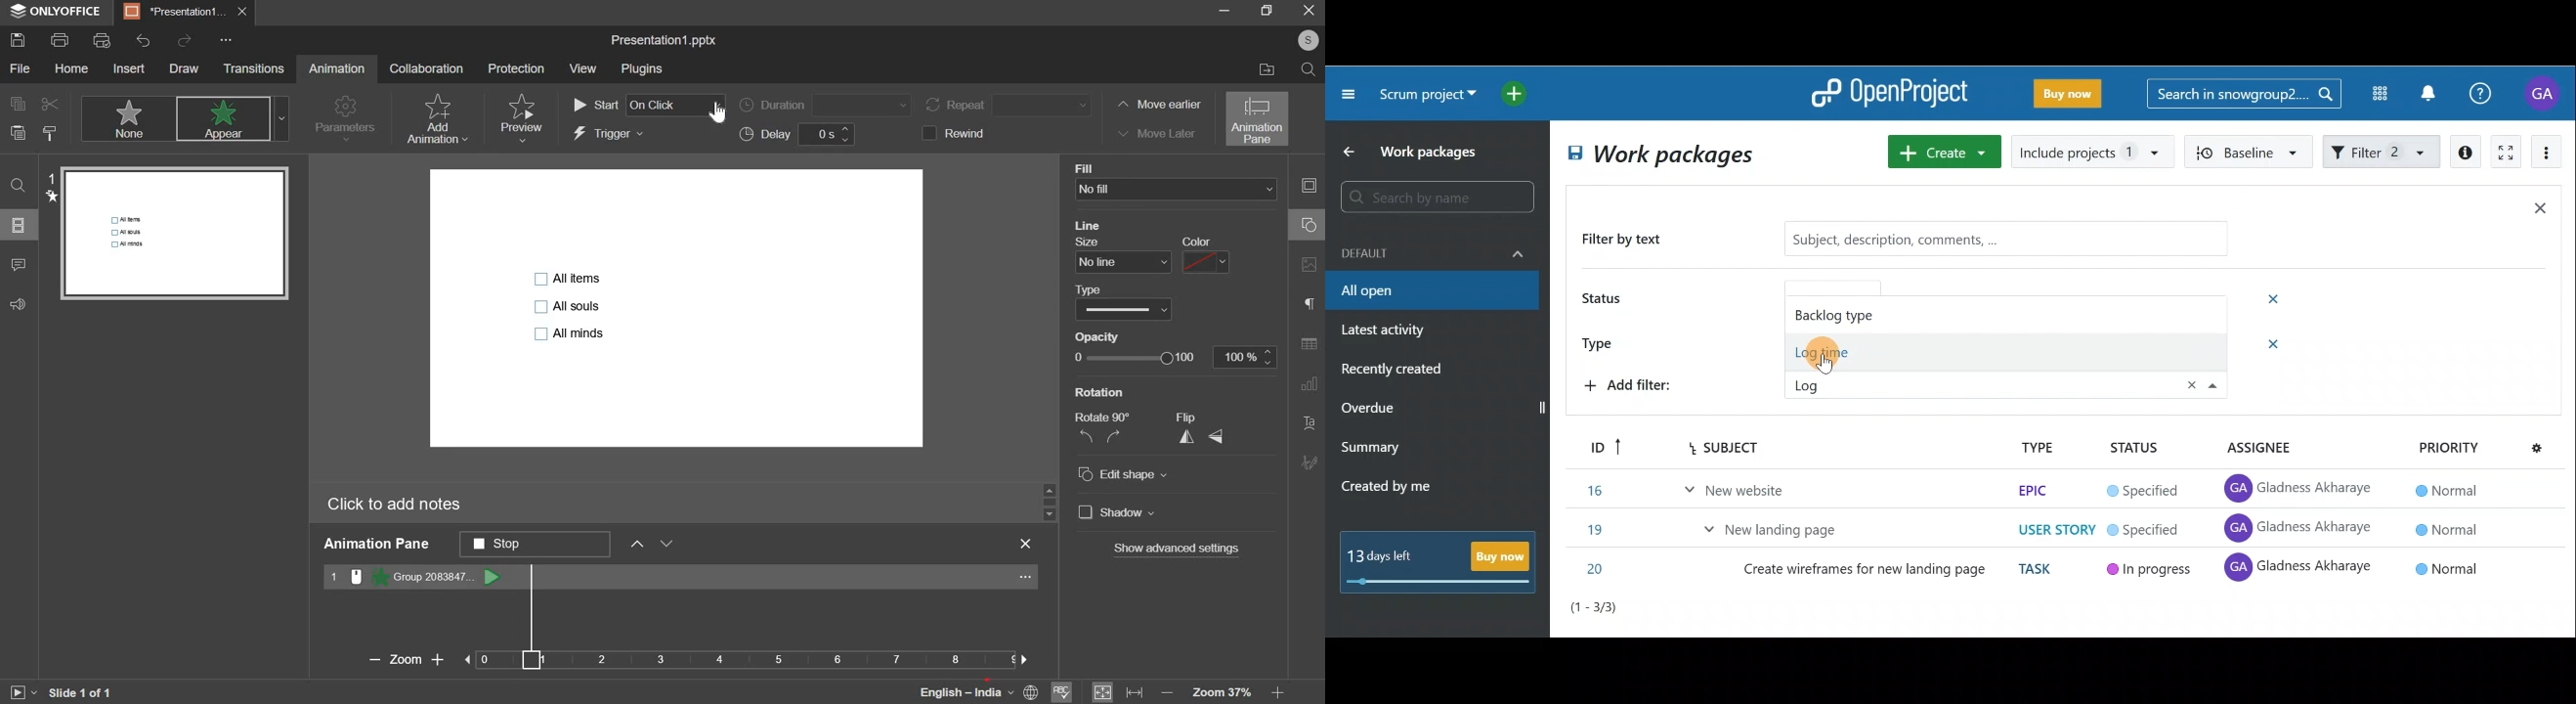  What do you see at coordinates (184, 69) in the screenshot?
I see `draw` at bounding box center [184, 69].